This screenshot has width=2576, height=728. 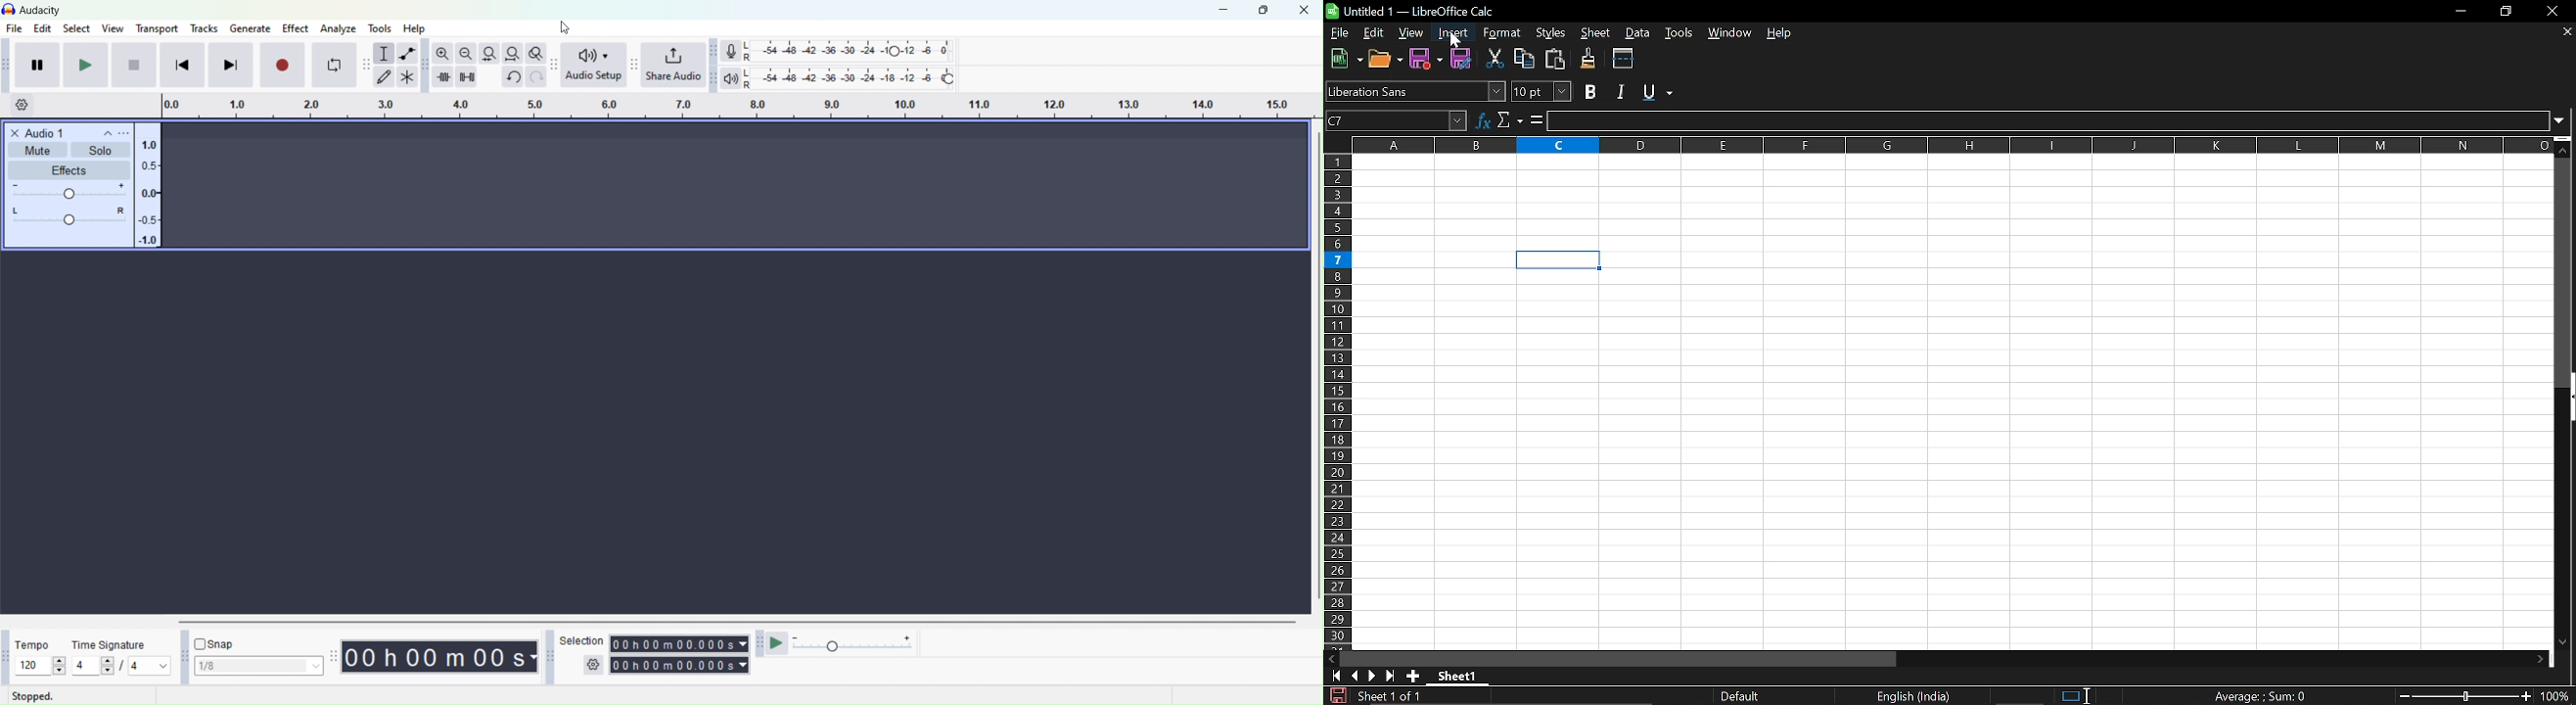 I want to click on Stopped, so click(x=38, y=696).